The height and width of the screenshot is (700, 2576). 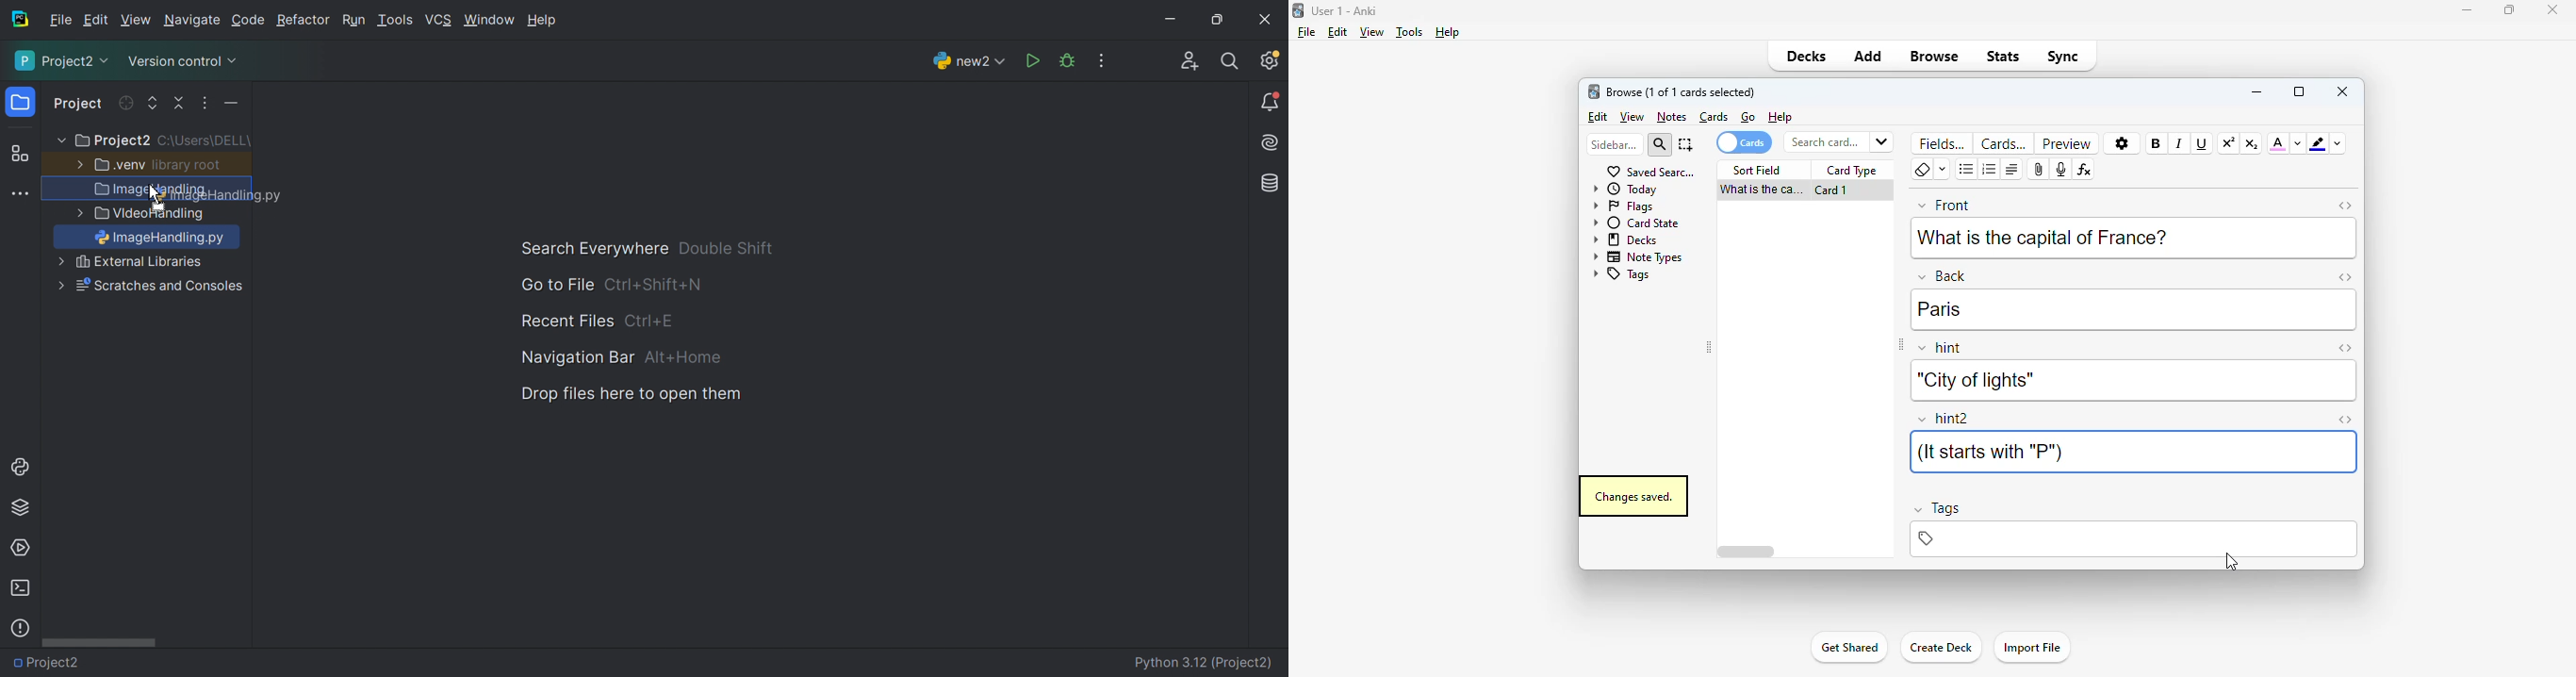 I want to click on minimize, so click(x=2468, y=9).